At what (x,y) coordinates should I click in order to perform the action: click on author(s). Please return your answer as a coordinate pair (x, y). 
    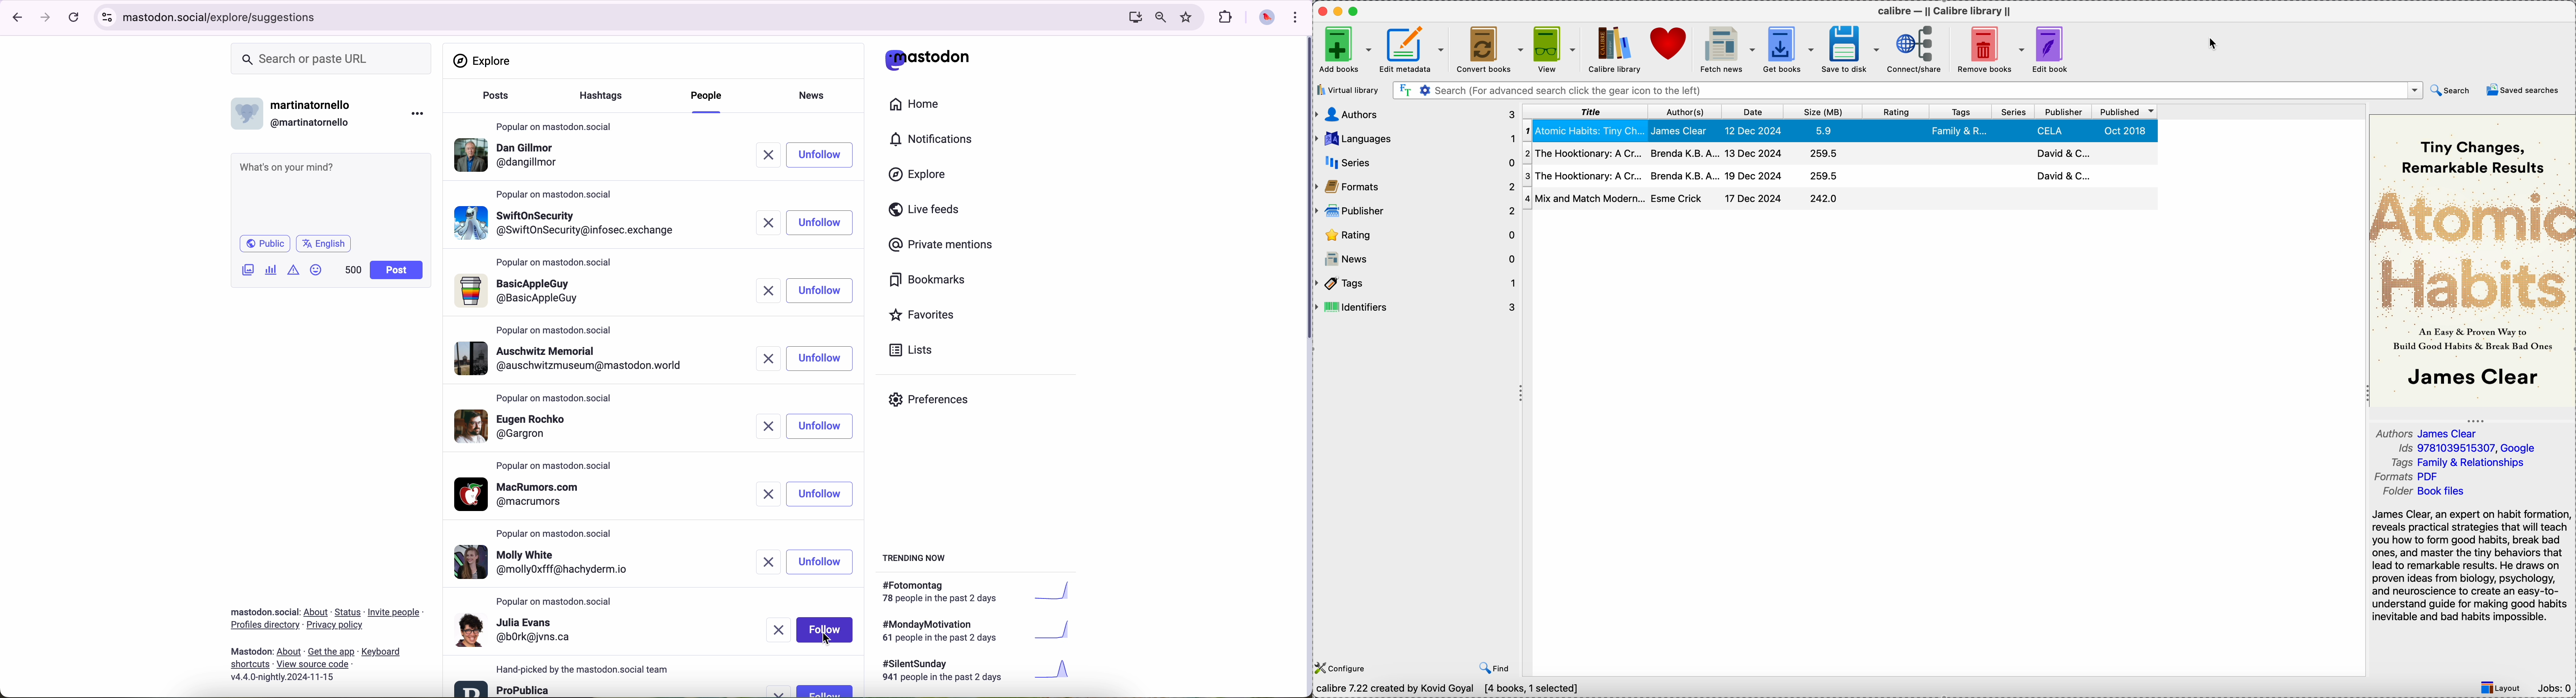
    Looking at the image, I should click on (1683, 112).